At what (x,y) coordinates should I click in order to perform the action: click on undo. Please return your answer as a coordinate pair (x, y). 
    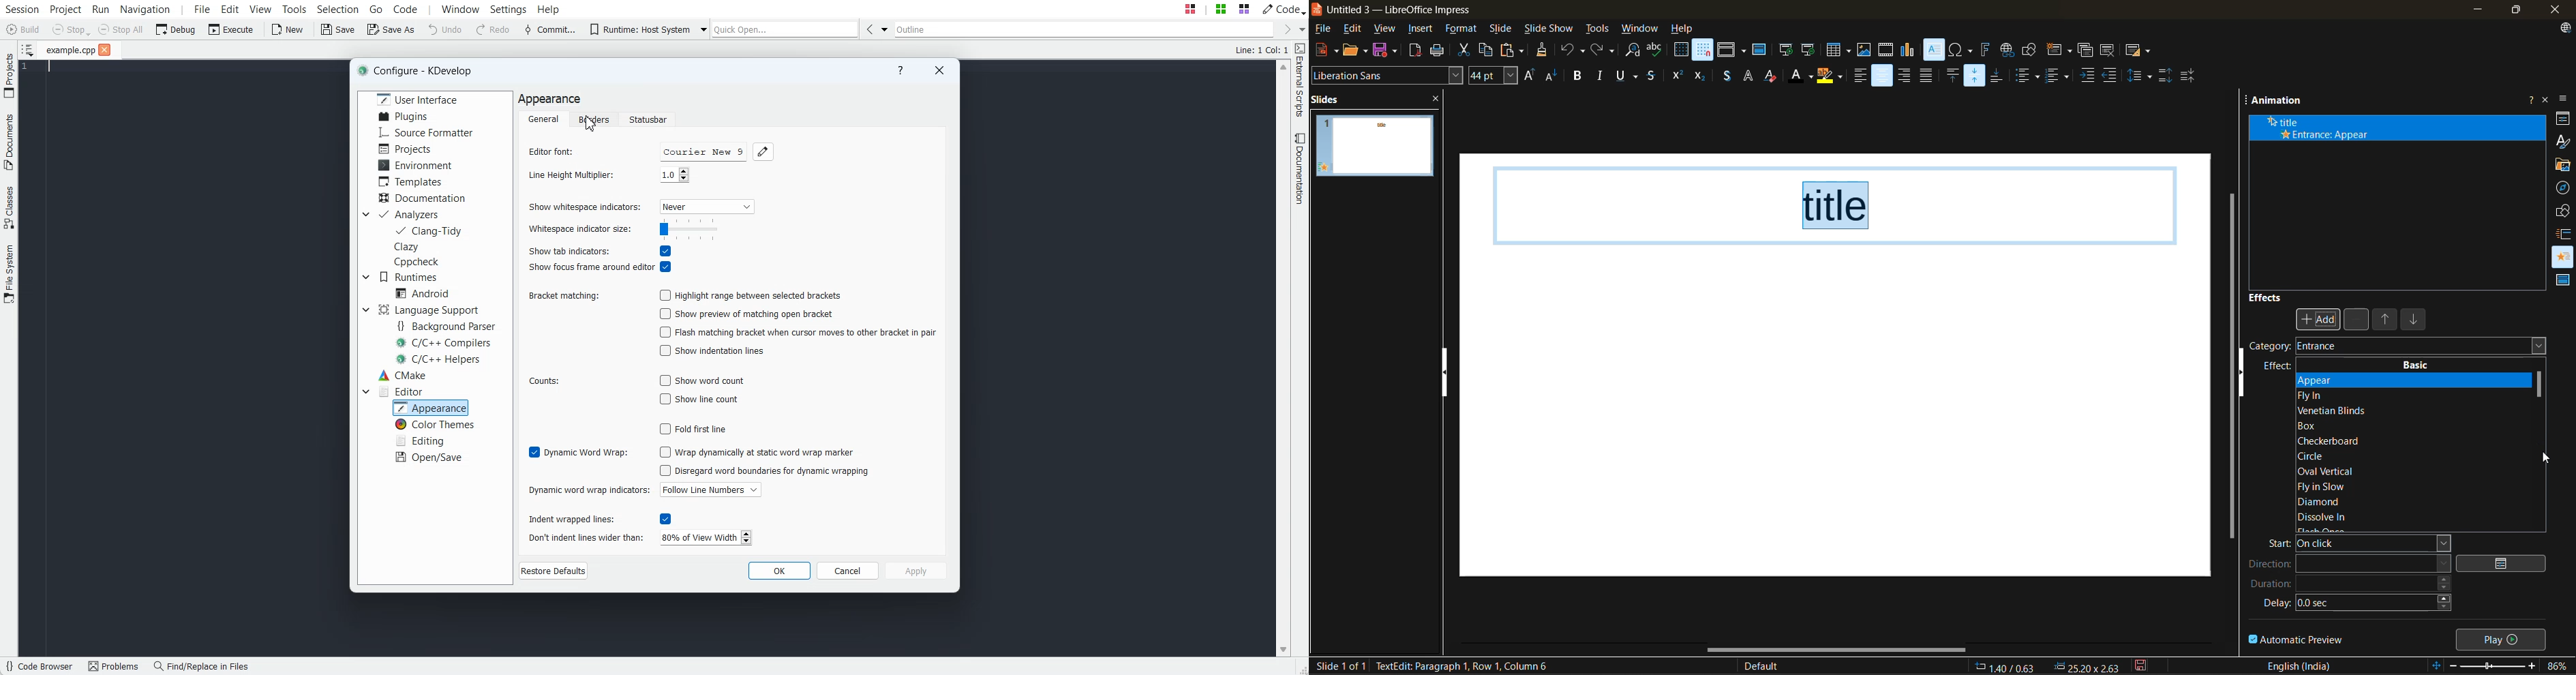
    Looking at the image, I should click on (1571, 51).